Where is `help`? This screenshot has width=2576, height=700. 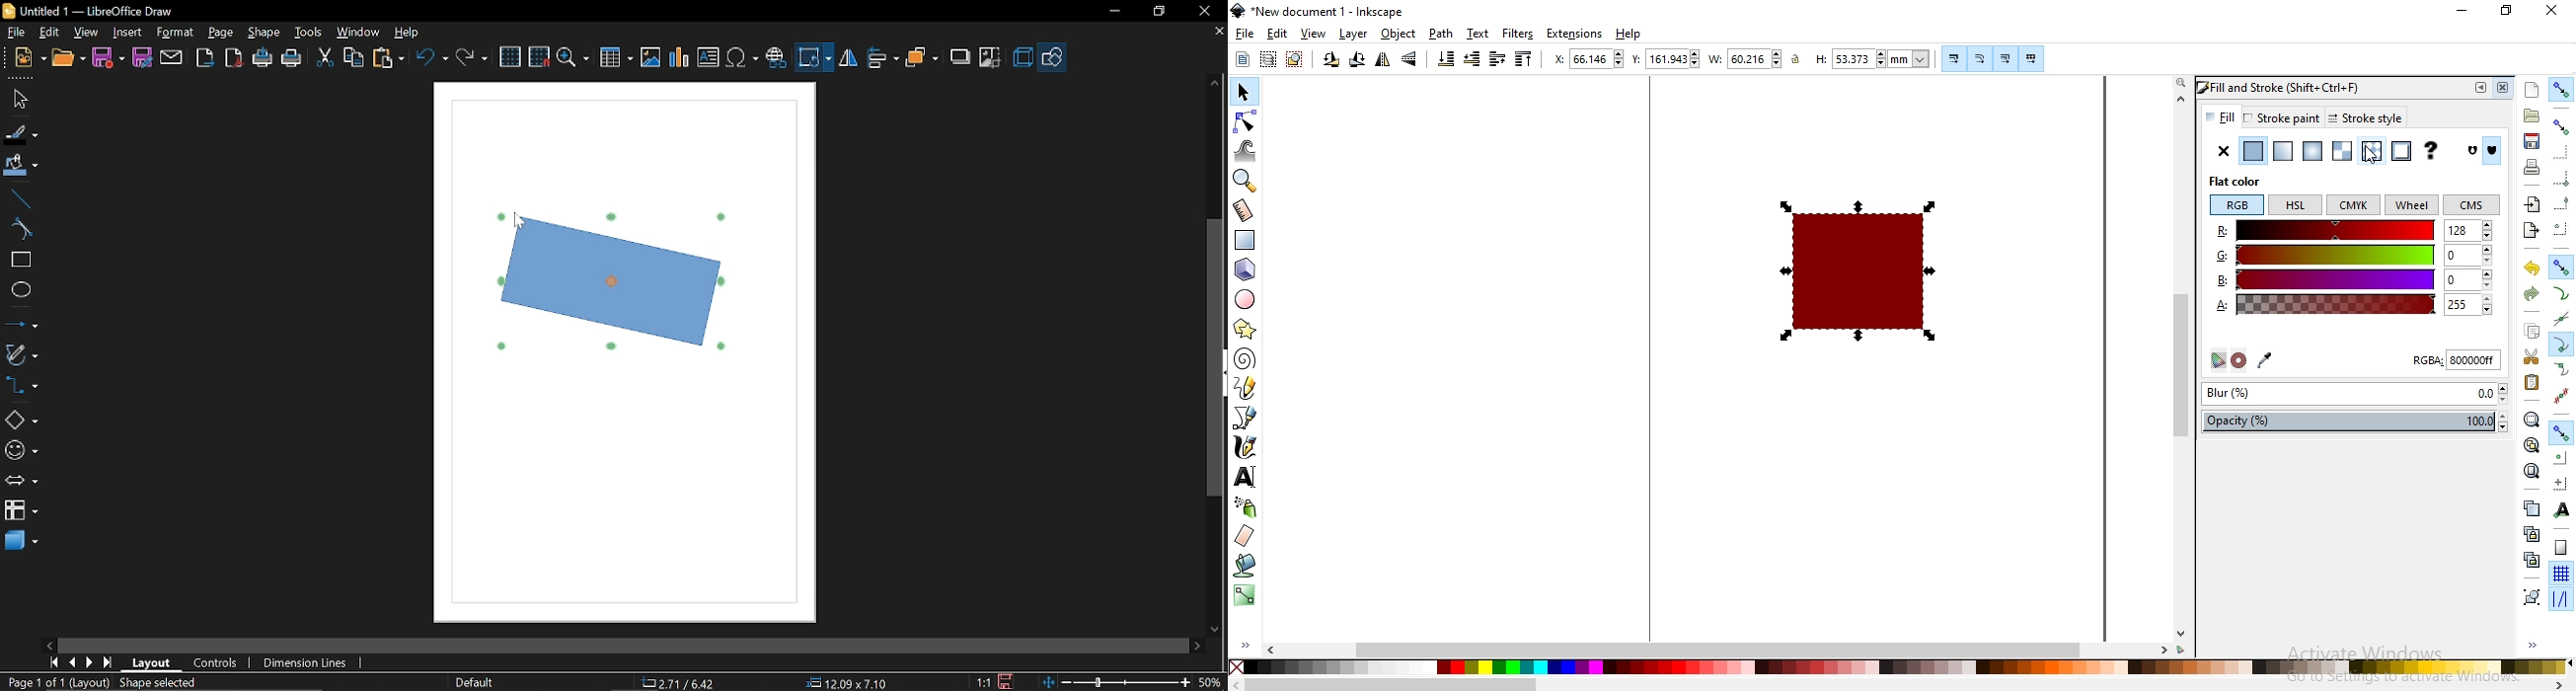 help is located at coordinates (407, 34).